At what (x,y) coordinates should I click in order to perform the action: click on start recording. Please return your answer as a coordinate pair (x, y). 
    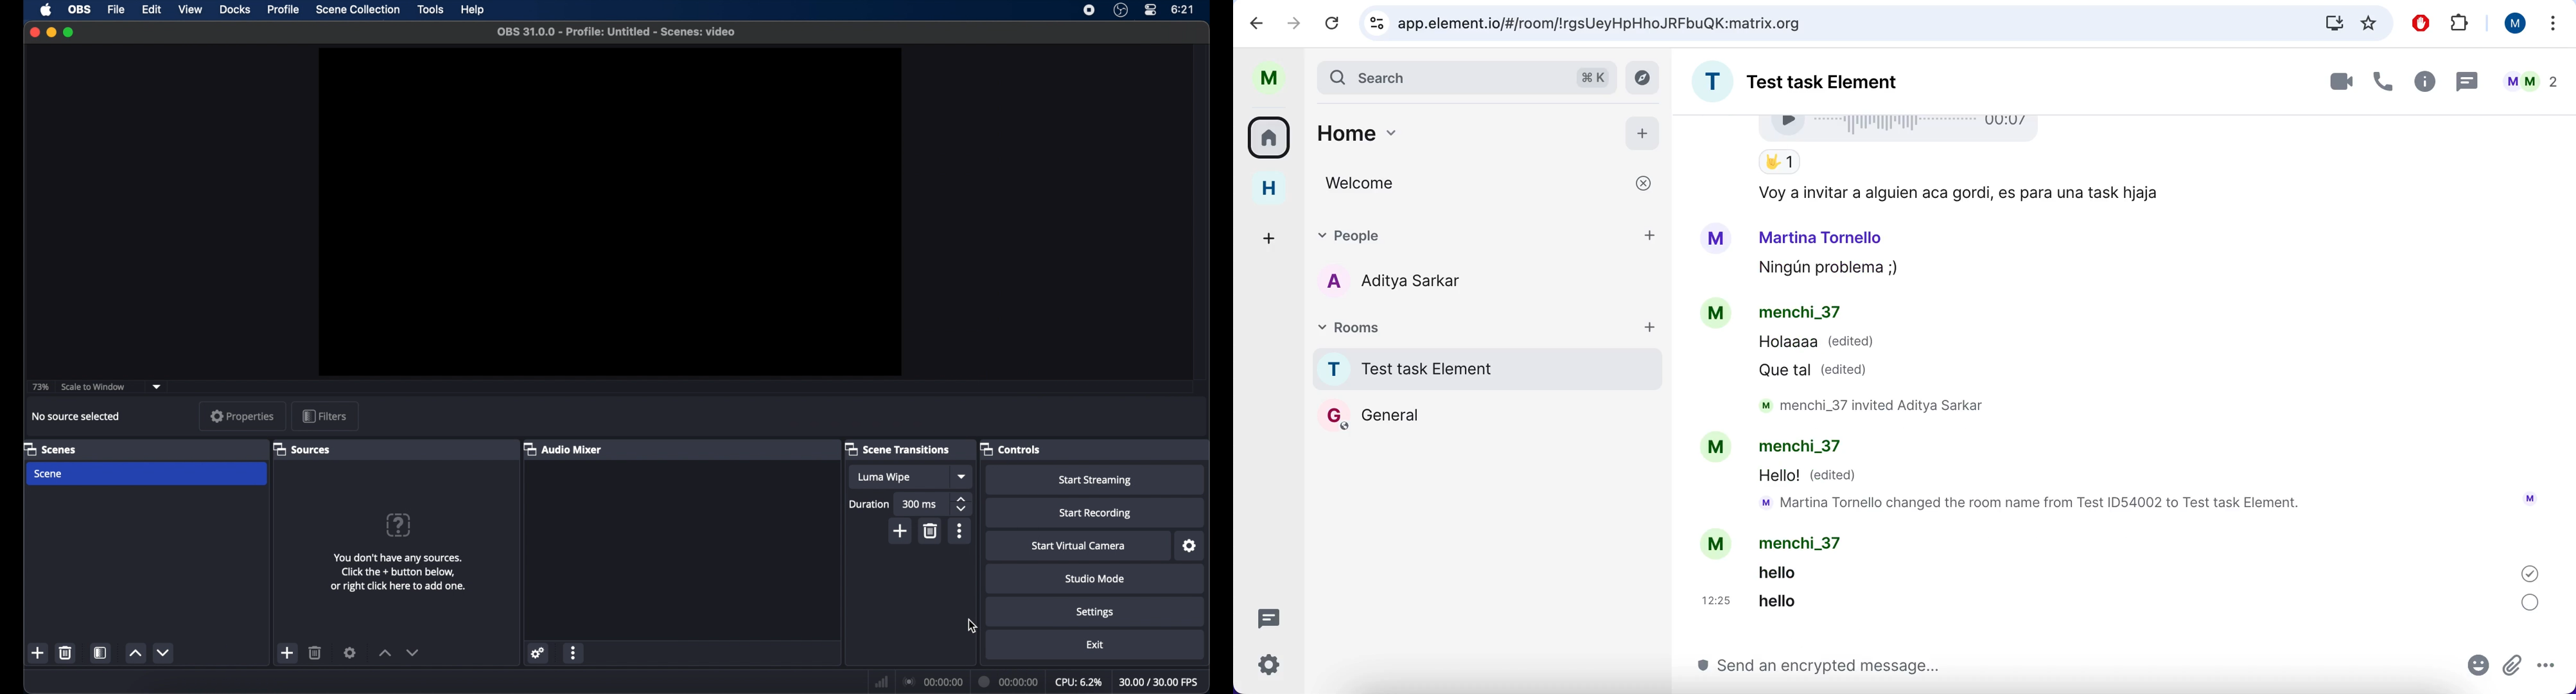
    Looking at the image, I should click on (1095, 513).